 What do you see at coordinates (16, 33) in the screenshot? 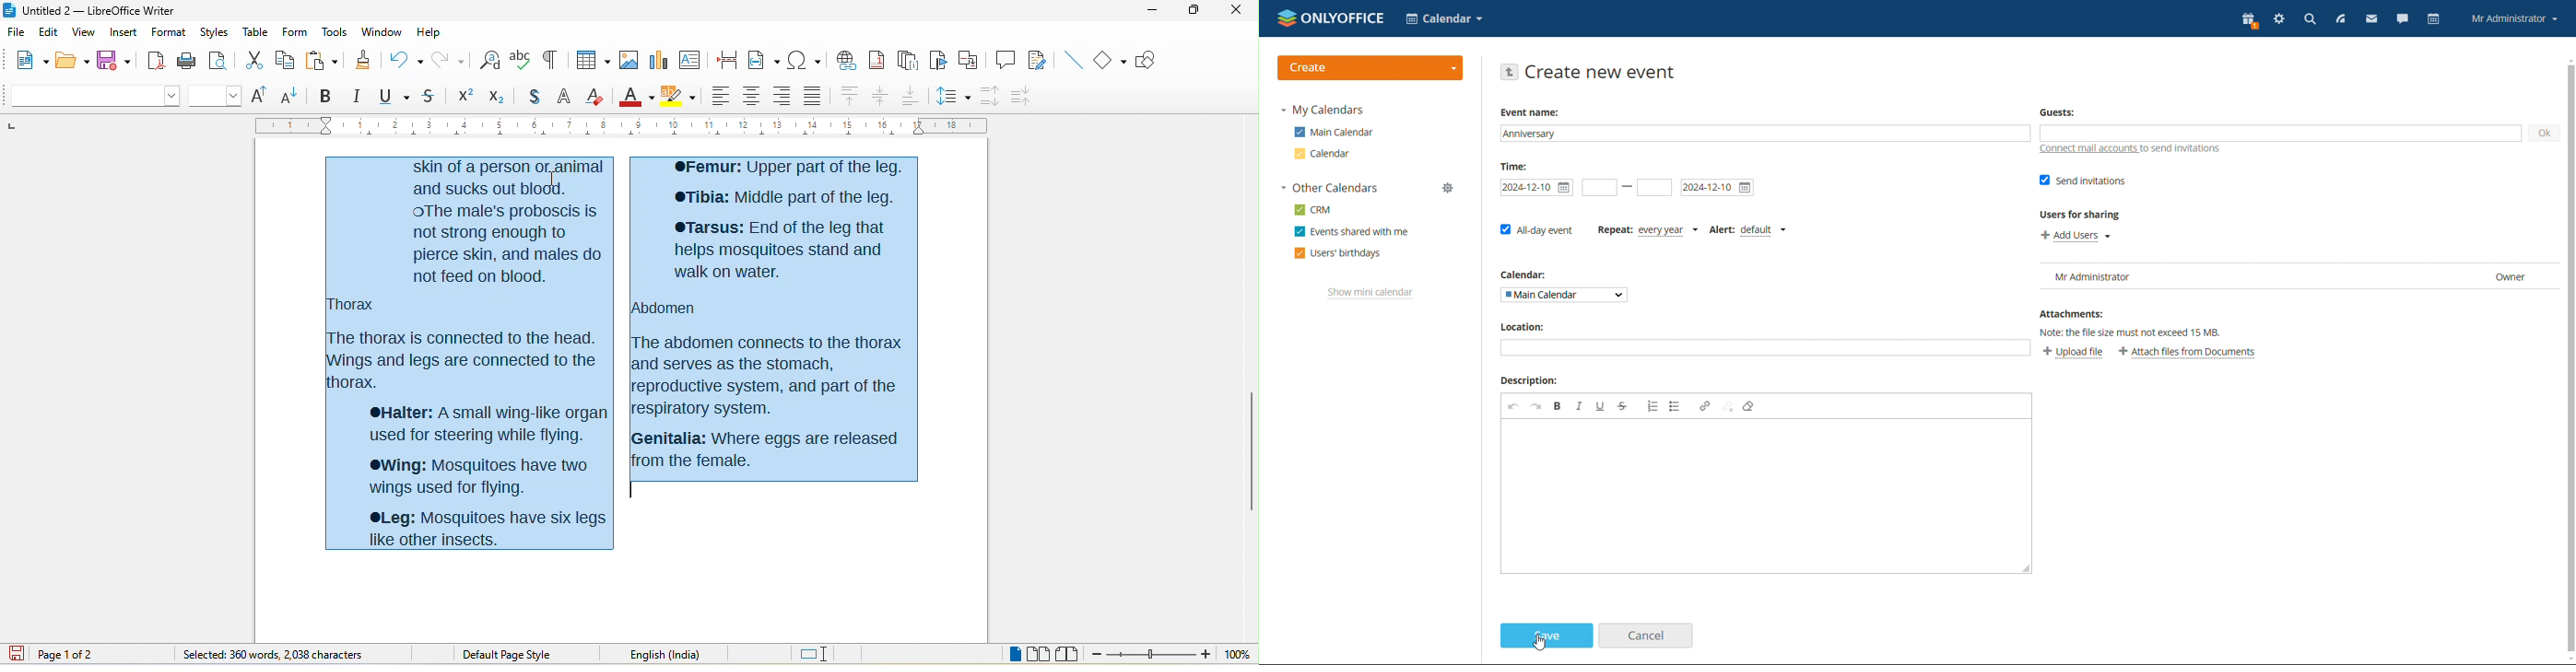
I see `file` at bounding box center [16, 33].